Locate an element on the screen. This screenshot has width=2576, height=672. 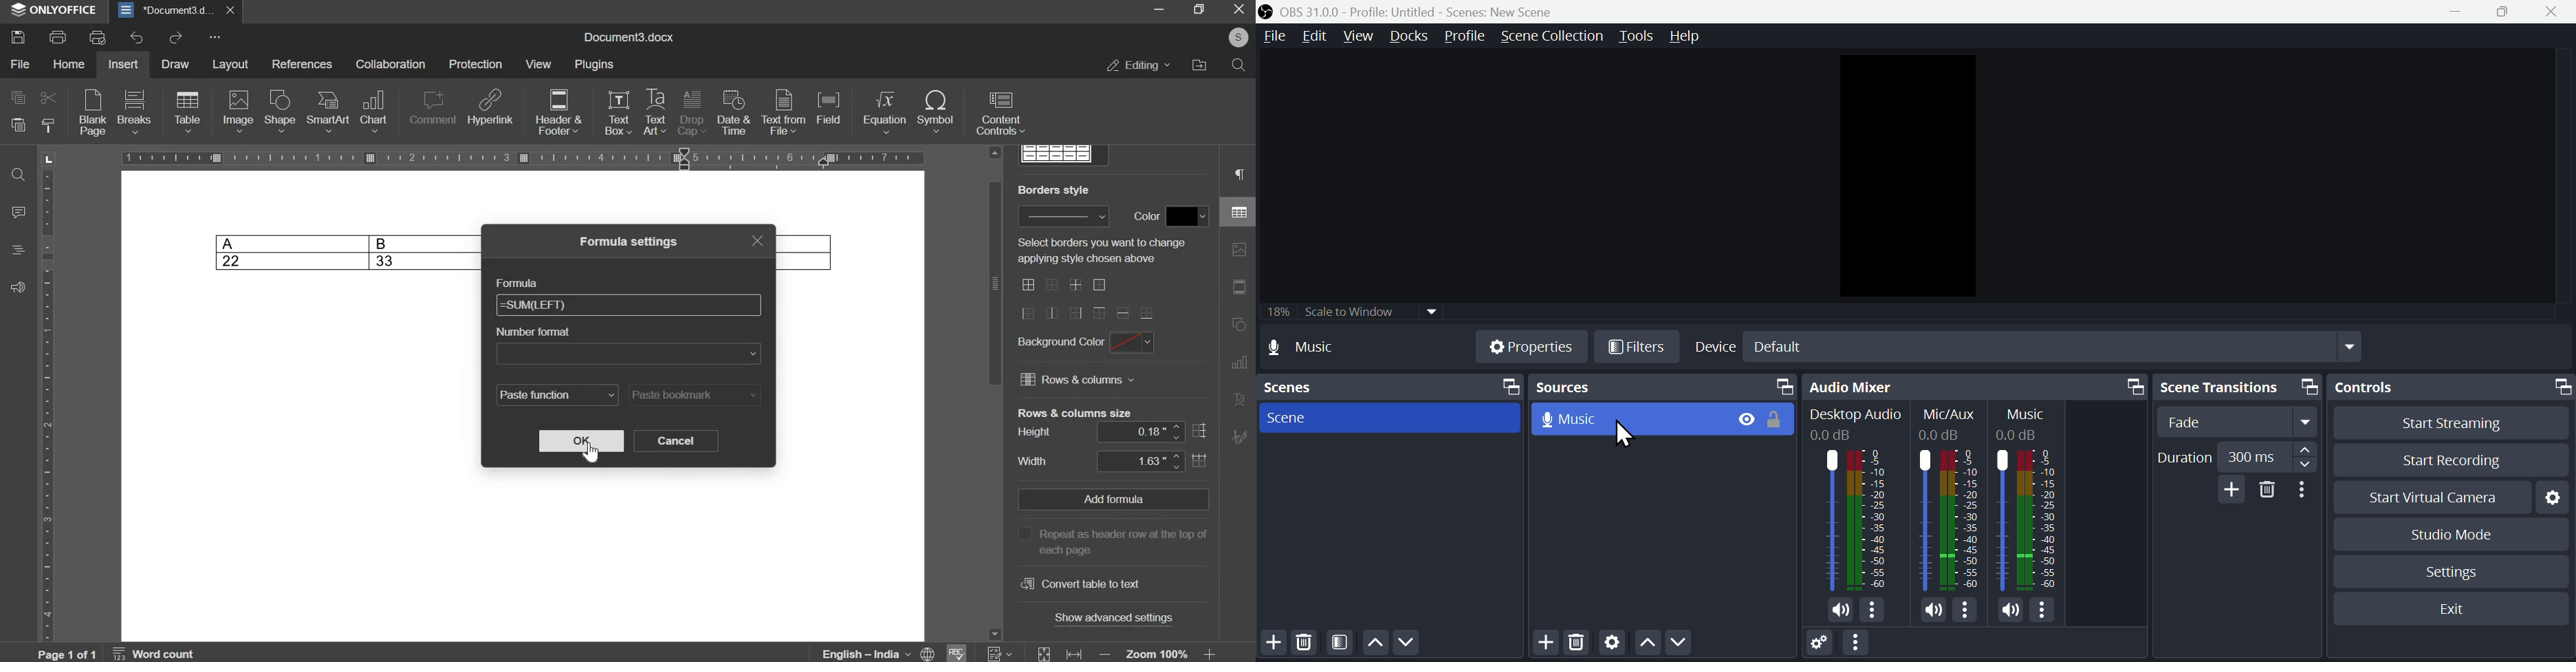
 is located at coordinates (2027, 434).